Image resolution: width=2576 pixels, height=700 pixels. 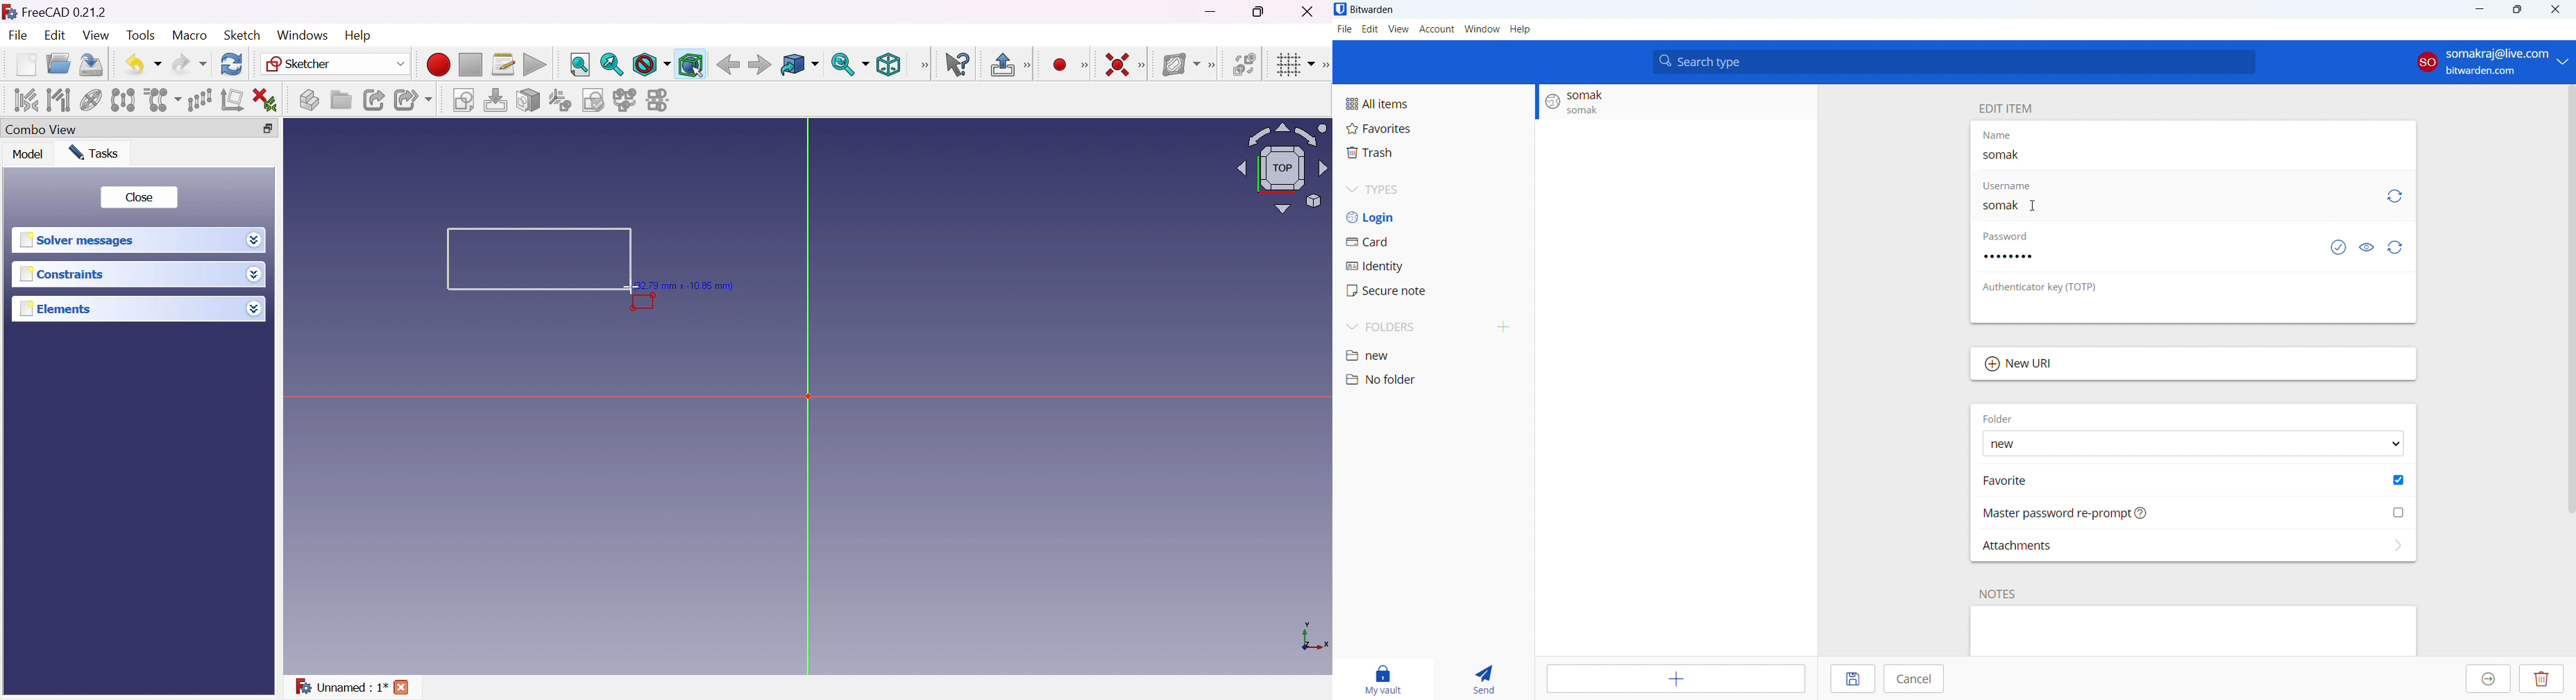 What do you see at coordinates (956, 65) in the screenshot?
I see `What's this?` at bounding box center [956, 65].